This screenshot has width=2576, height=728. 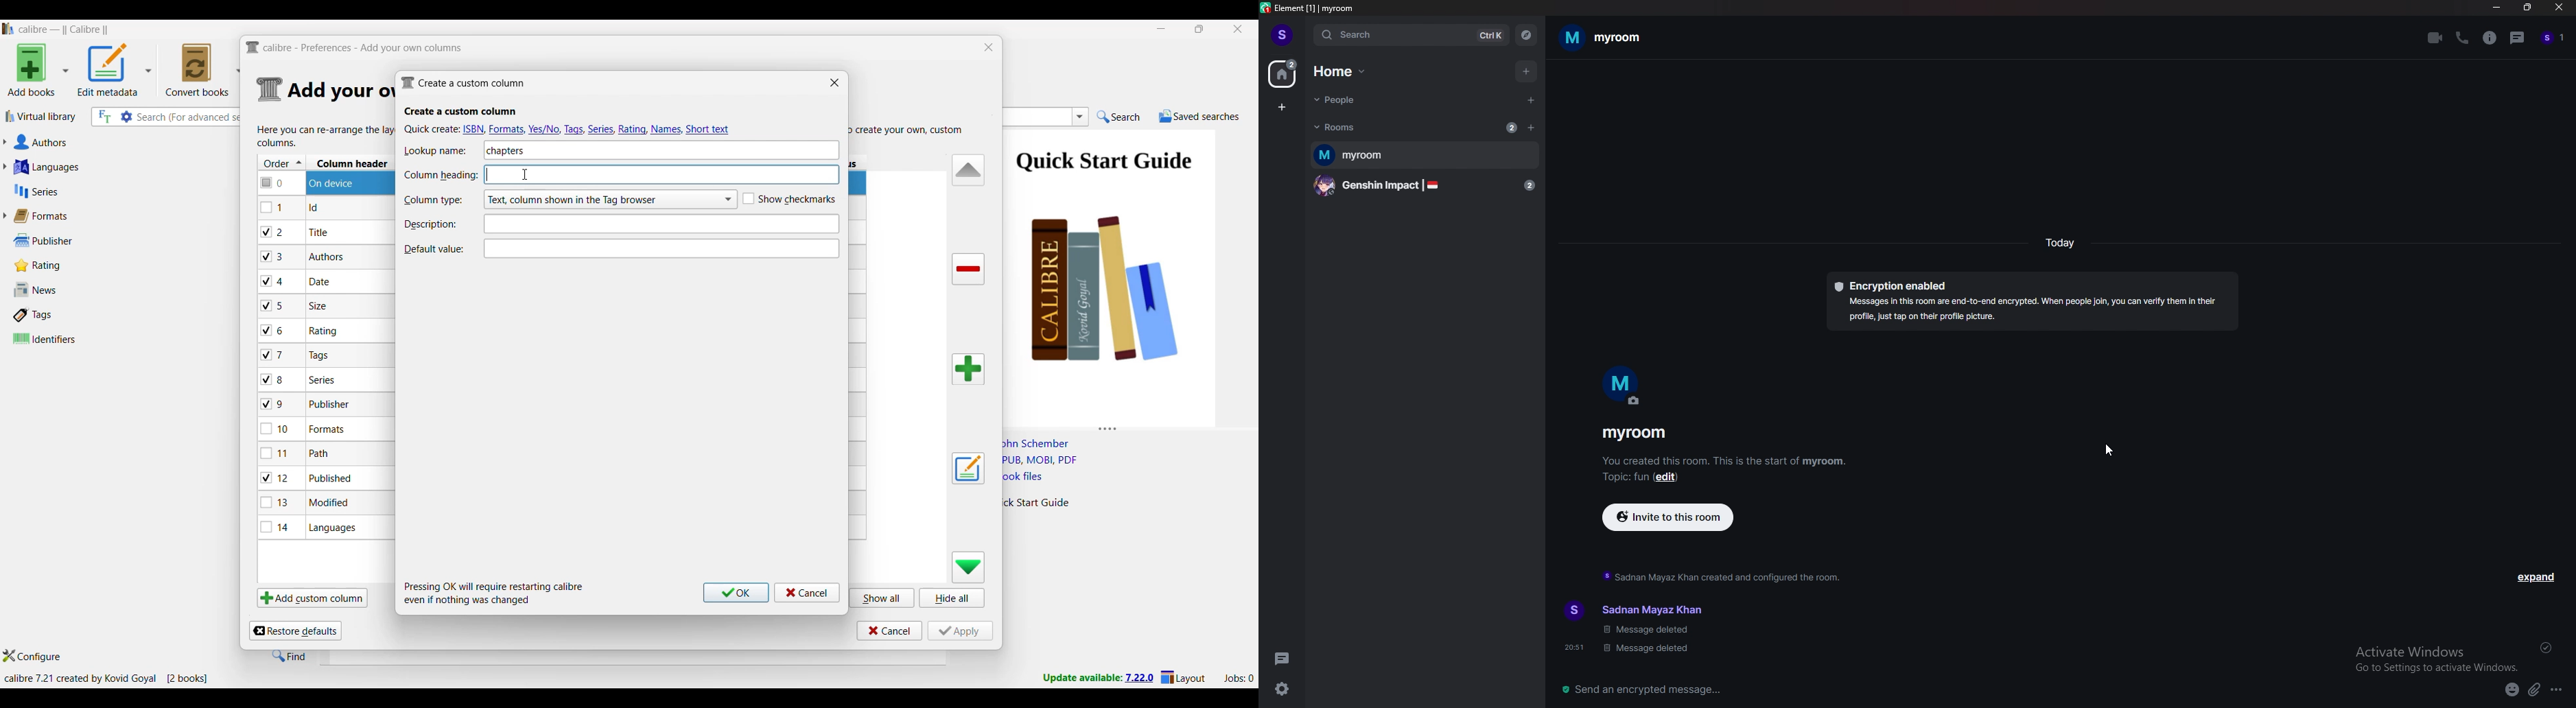 What do you see at coordinates (275, 502) in the screenshot?
I see `checkbox - 13` at bounding box center [275, 502].